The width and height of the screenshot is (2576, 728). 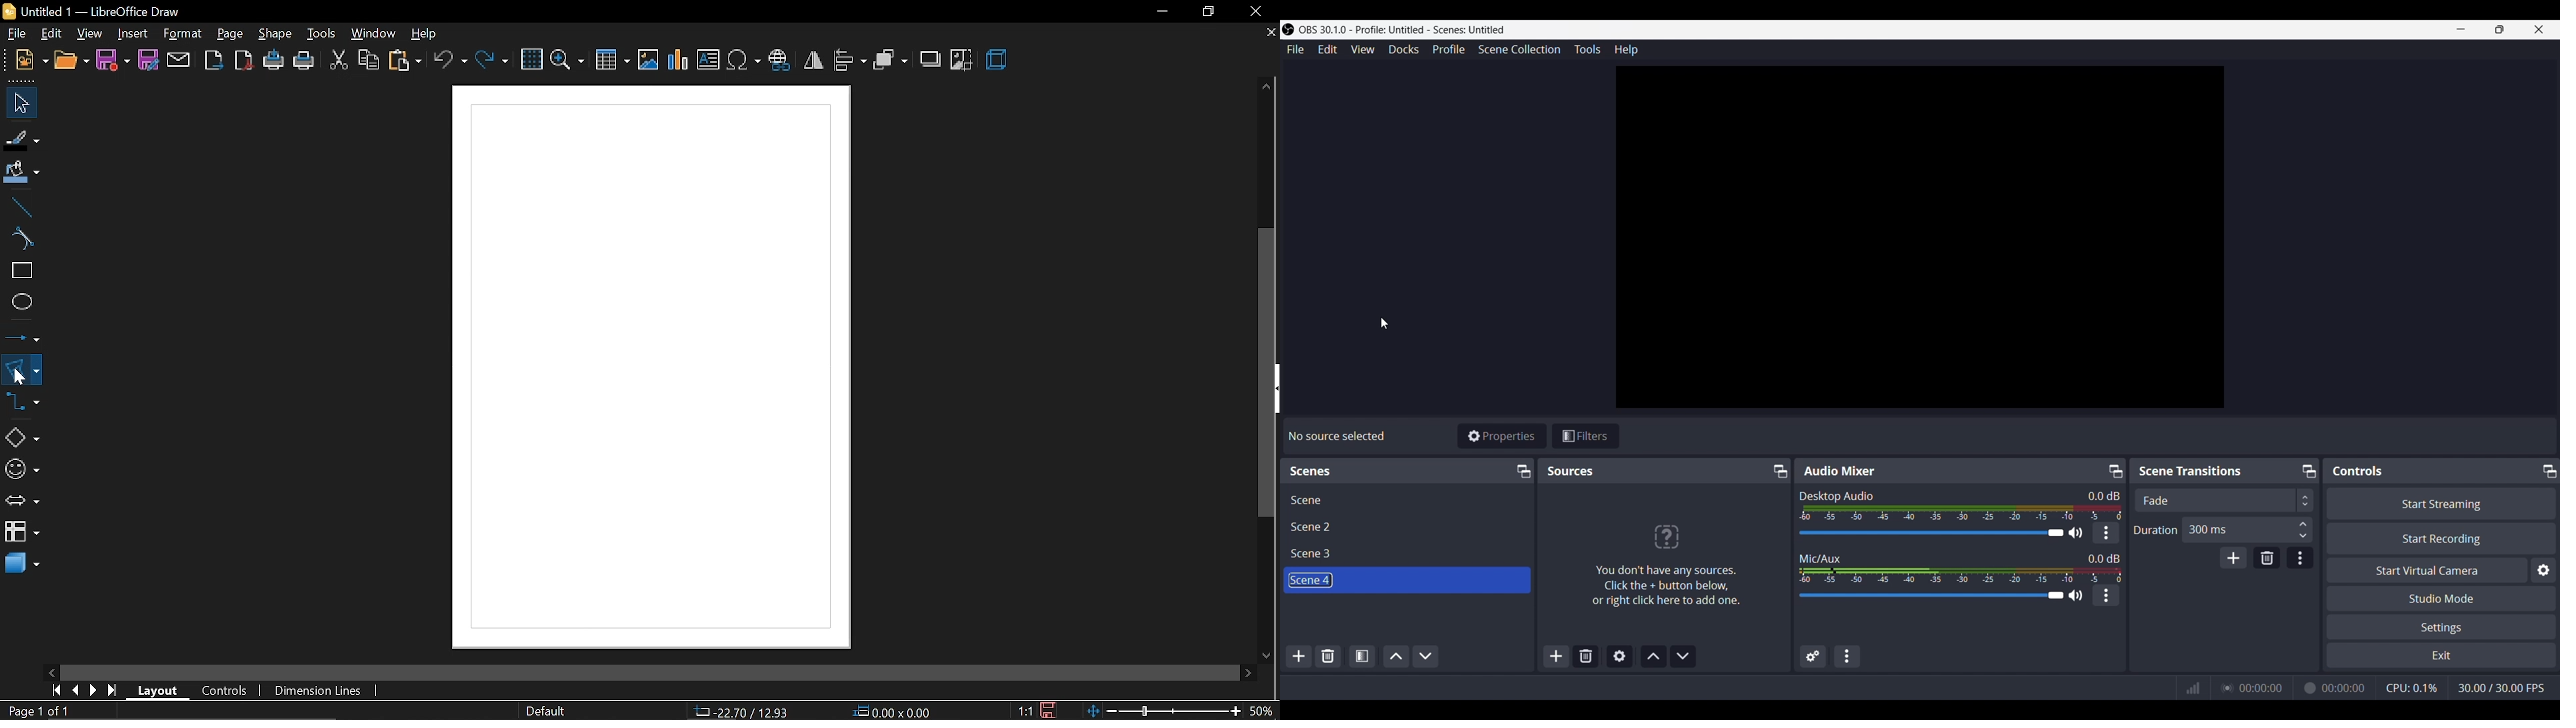 What do you see at coordinates (742, 711) in the screenshot?
I see `co-ordinate 22.70/12.93` at bounding box center [742, 711].